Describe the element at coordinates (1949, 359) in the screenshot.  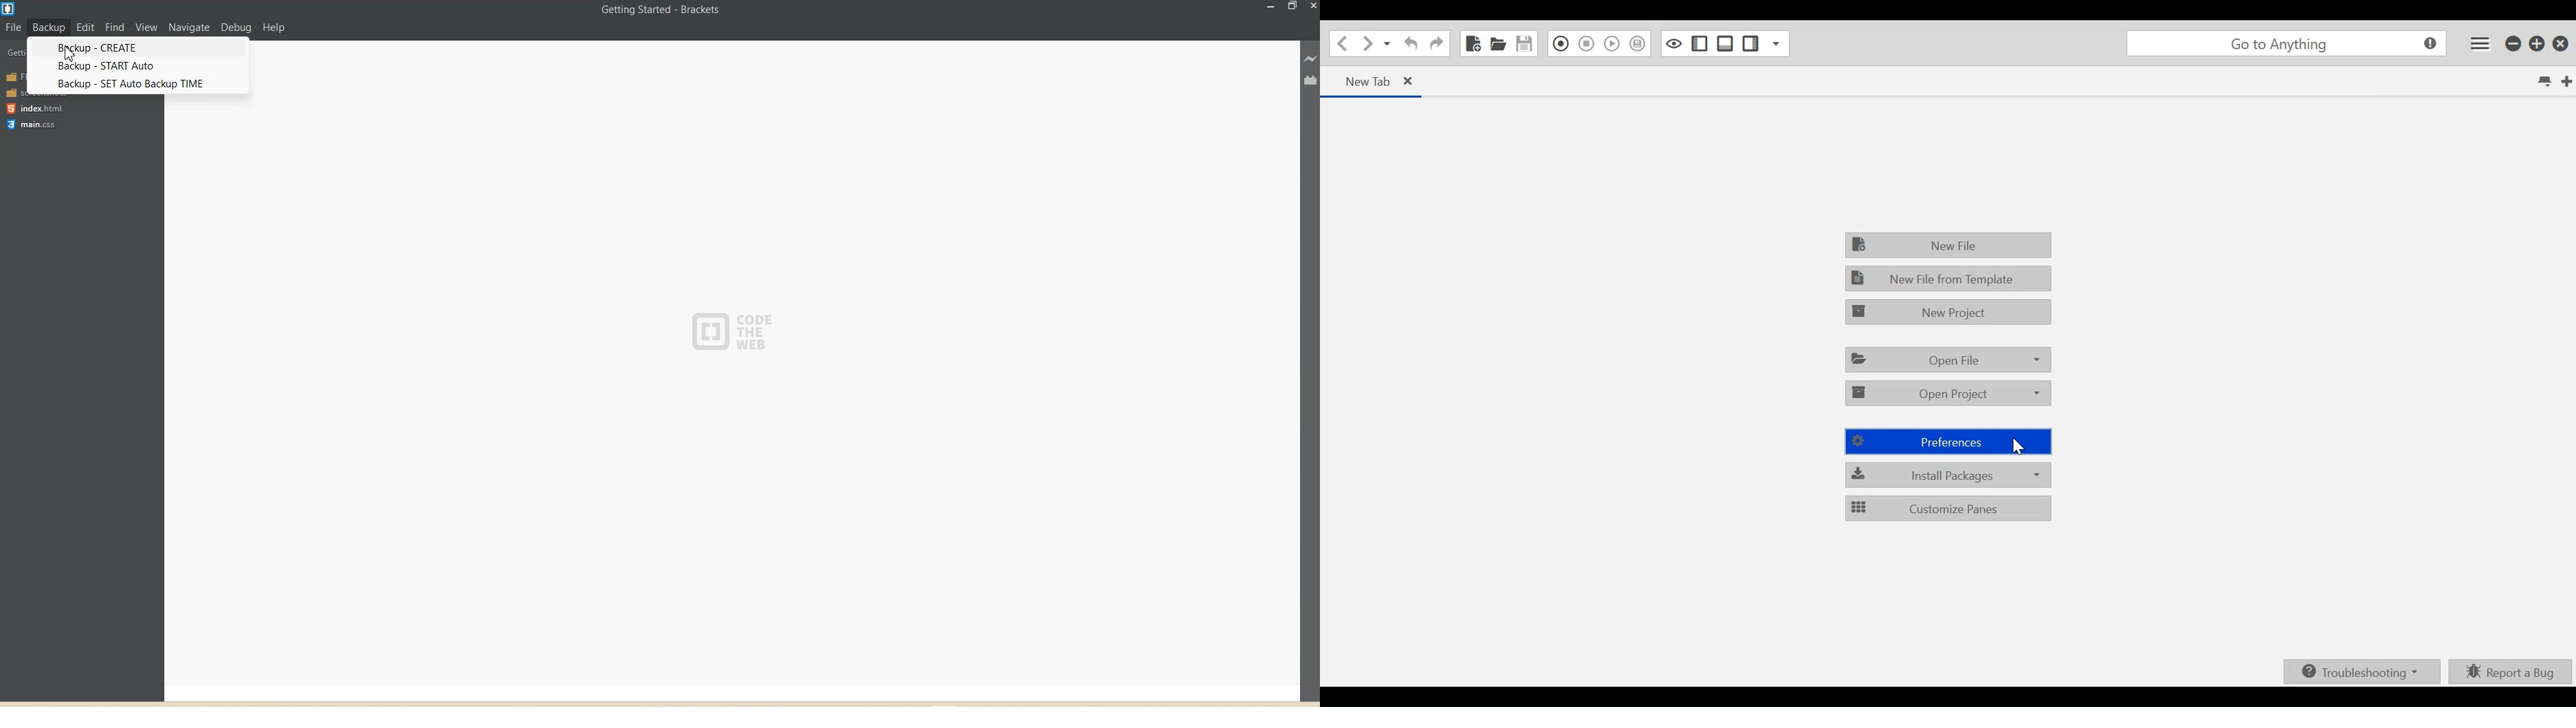
I see `Open File` at that location.